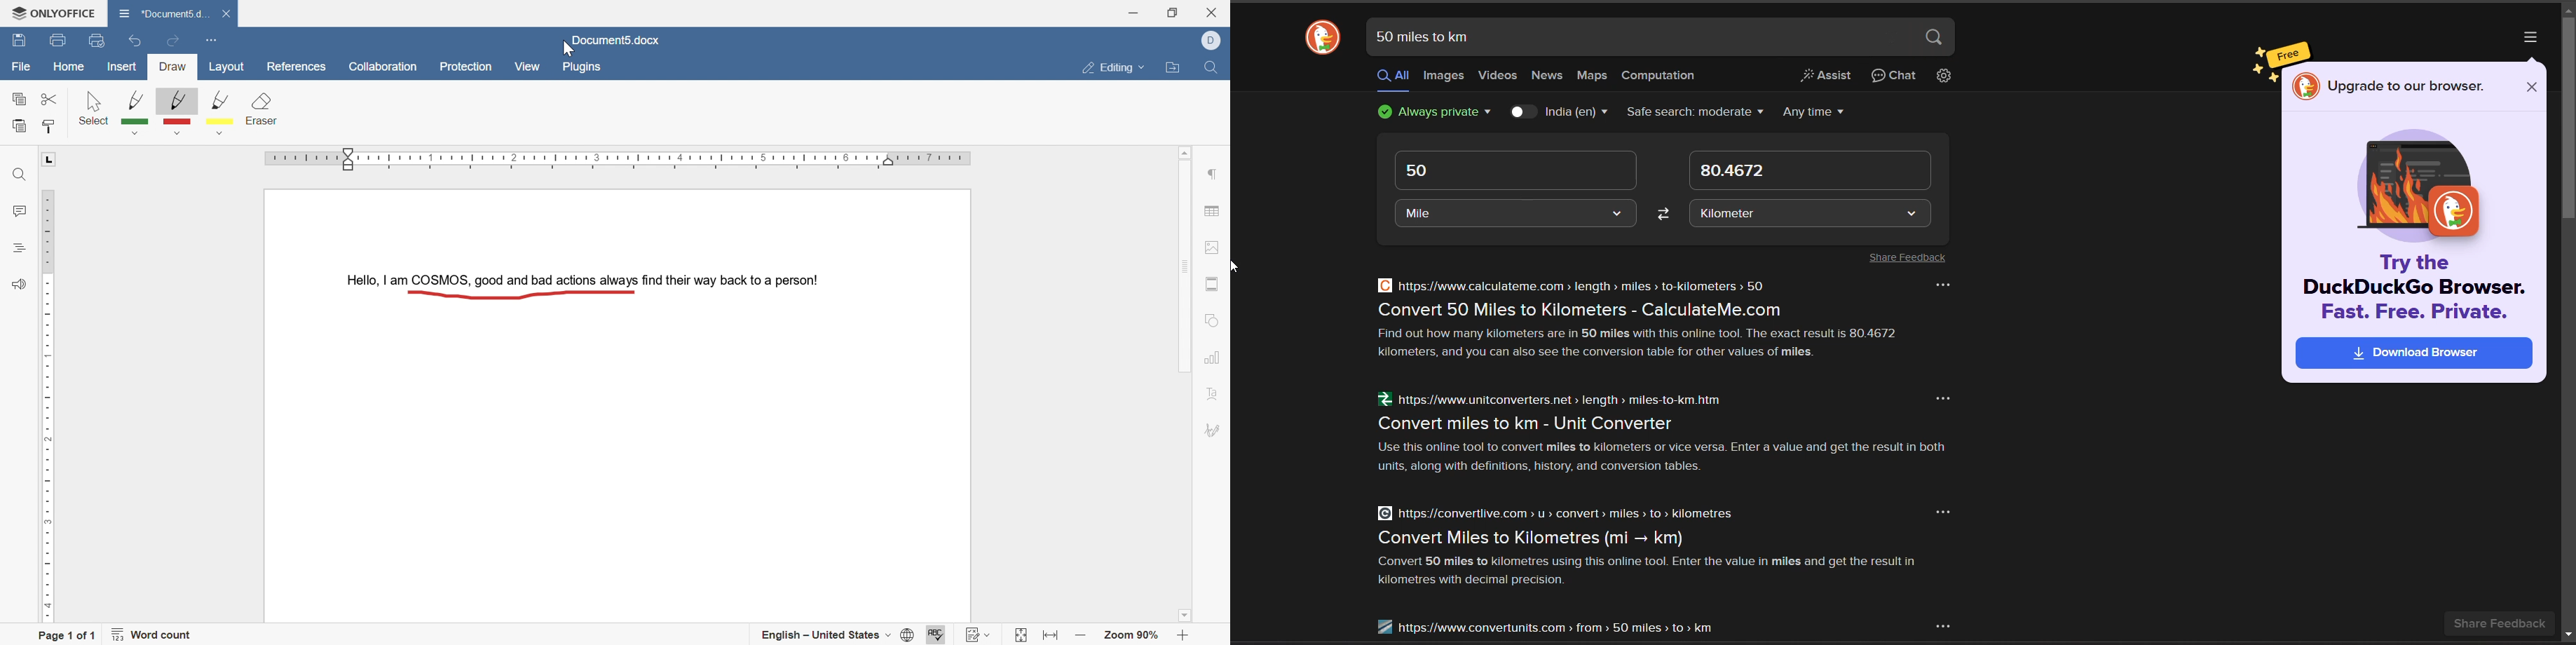  Describe the element at coordinates (527, 66) in the screenshot. I see `view` at that location.